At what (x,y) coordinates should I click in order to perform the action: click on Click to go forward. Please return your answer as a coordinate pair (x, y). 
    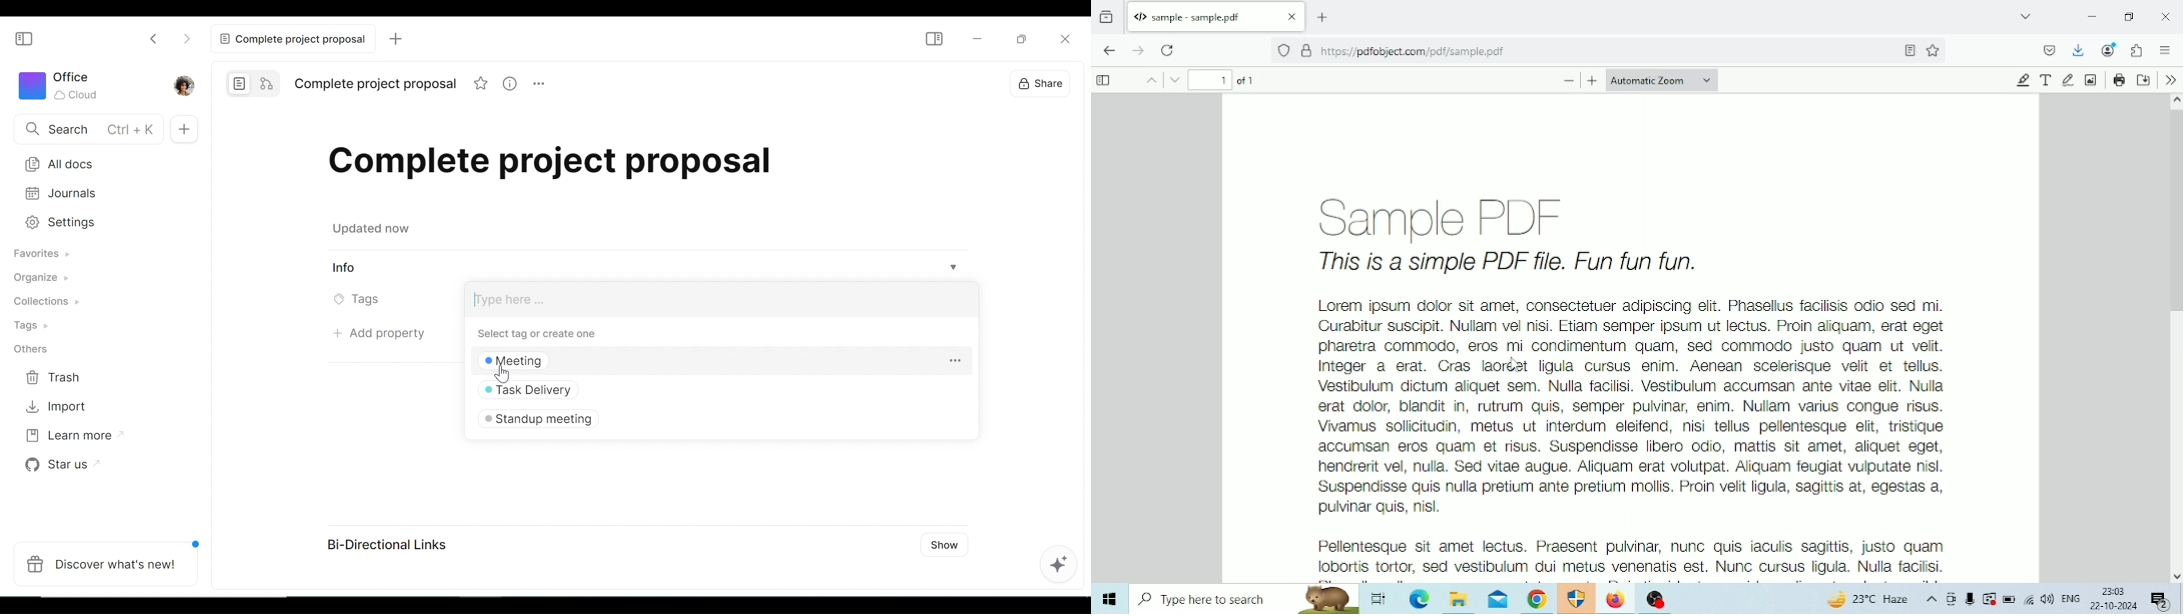
    Looking at the image, I should click on (189, 39).